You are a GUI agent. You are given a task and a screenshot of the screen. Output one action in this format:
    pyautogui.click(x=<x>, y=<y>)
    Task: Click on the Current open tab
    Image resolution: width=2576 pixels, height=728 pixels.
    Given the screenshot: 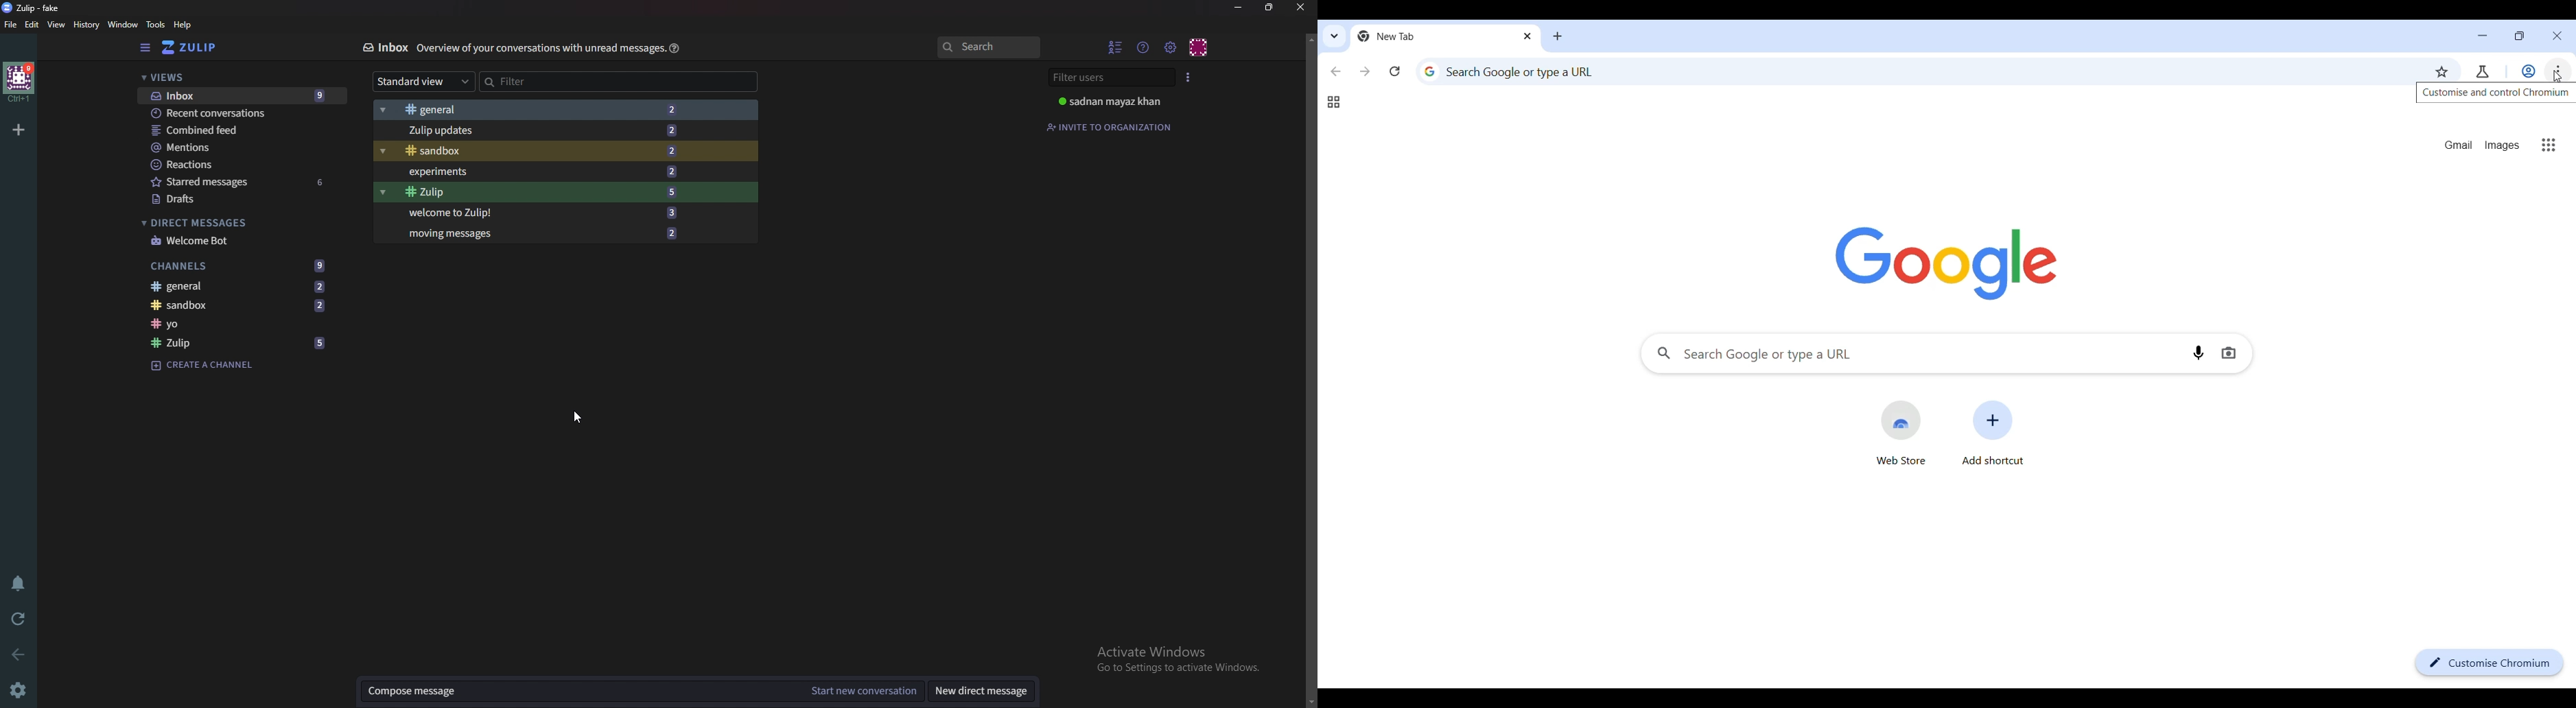 What is the action you would take?
    pyautogui.click(x=1434, y=36)
    